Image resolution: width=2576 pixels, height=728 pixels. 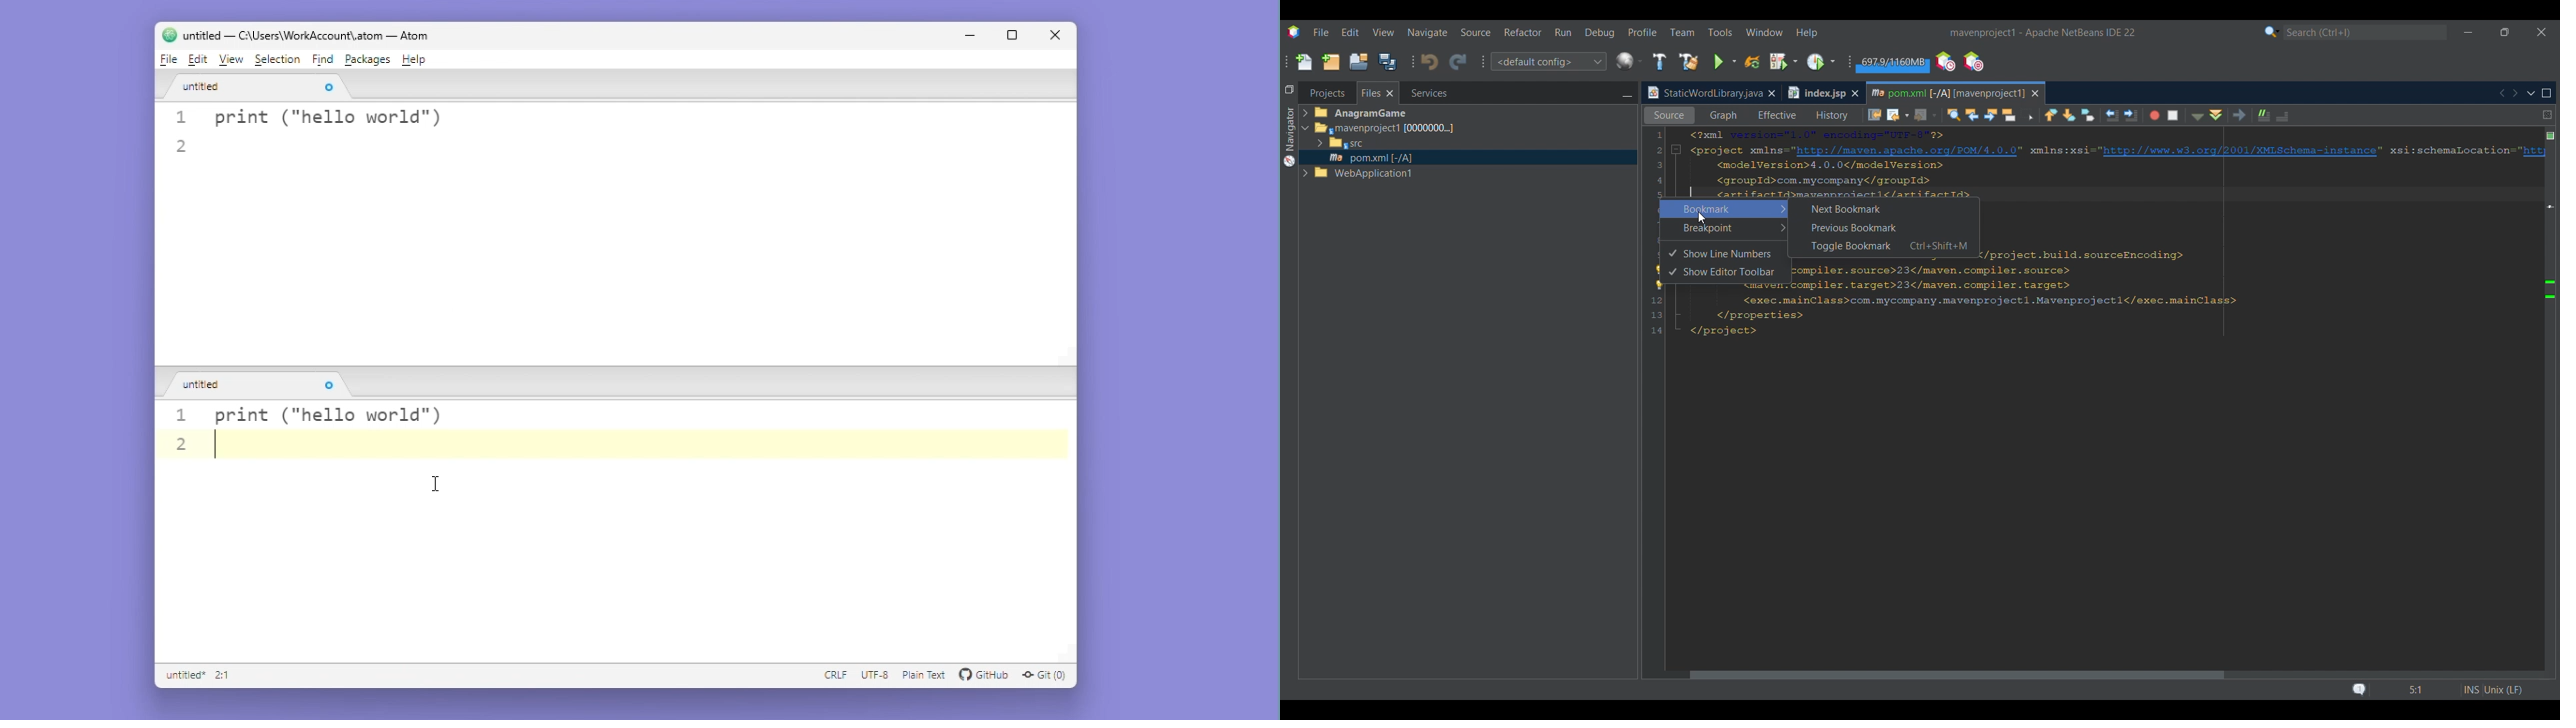 What do you see at coordinates (319, 429) in the screenshot?
I see `1 print ("hello world") 2` at bounding box center [319, 429].